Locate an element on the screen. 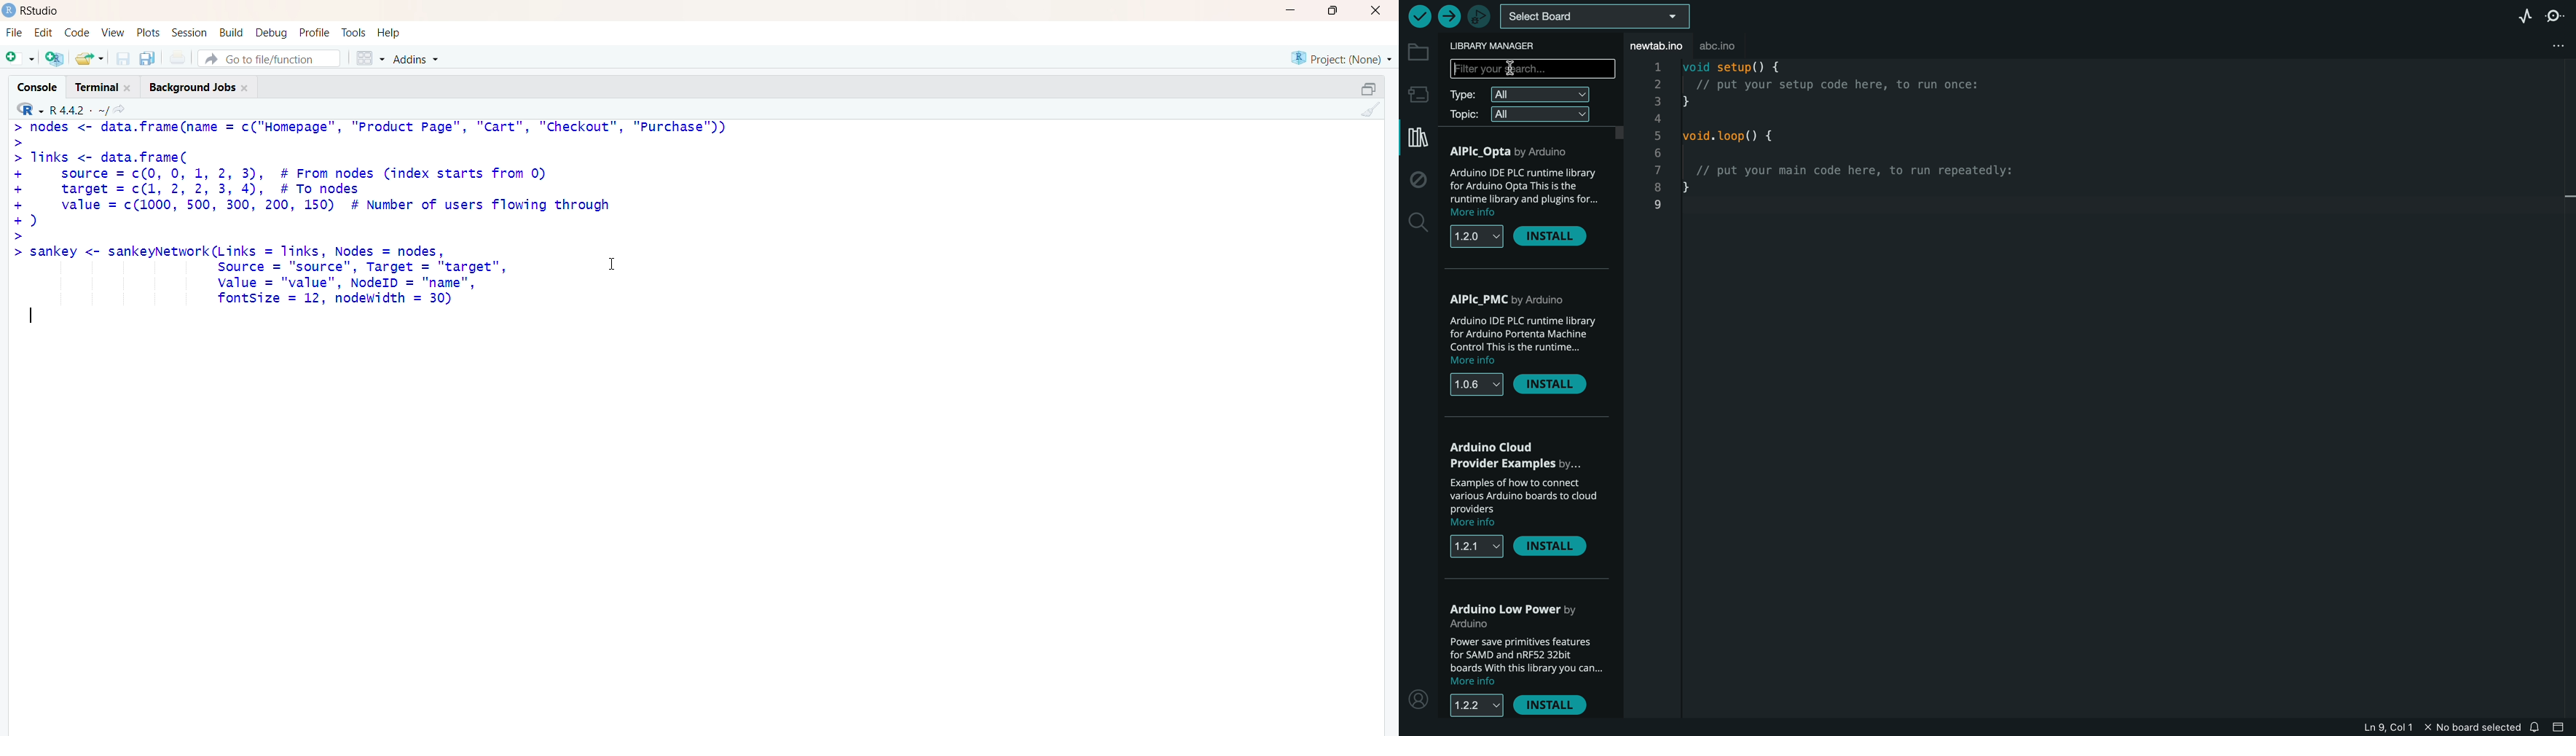 Image resolution: width=2576 pixels, height=756 pixels. edit is located at coordinates (42, 33).